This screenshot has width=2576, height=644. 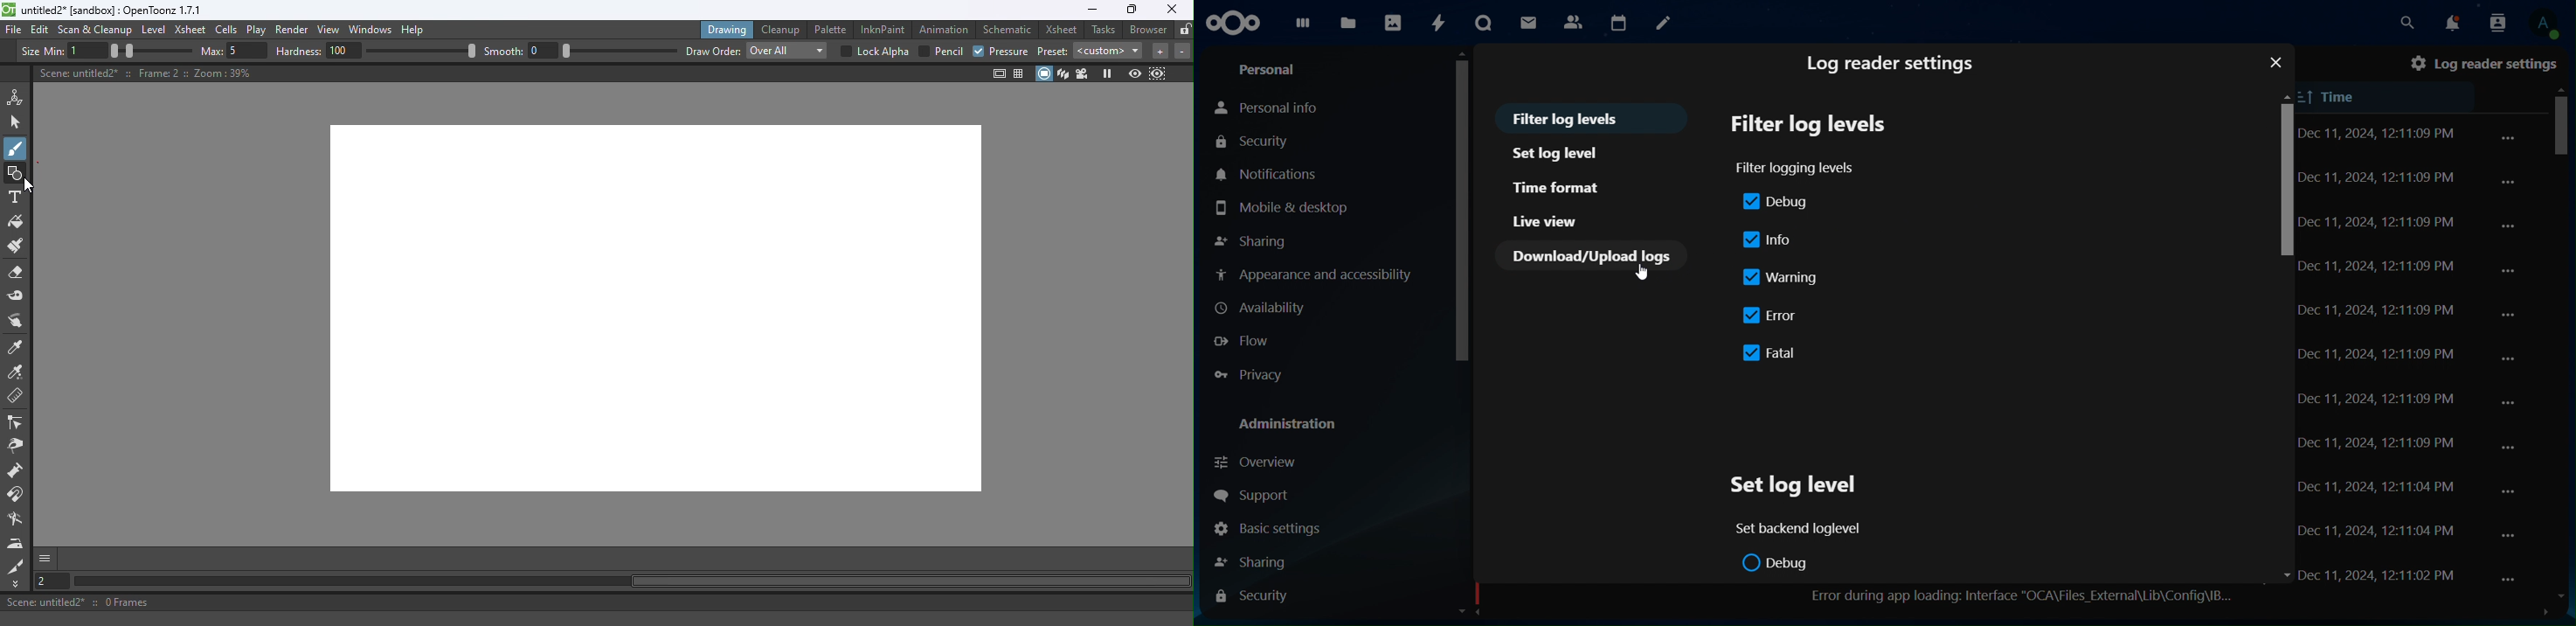 I want to click on ..., so click(x=2513, y=449).